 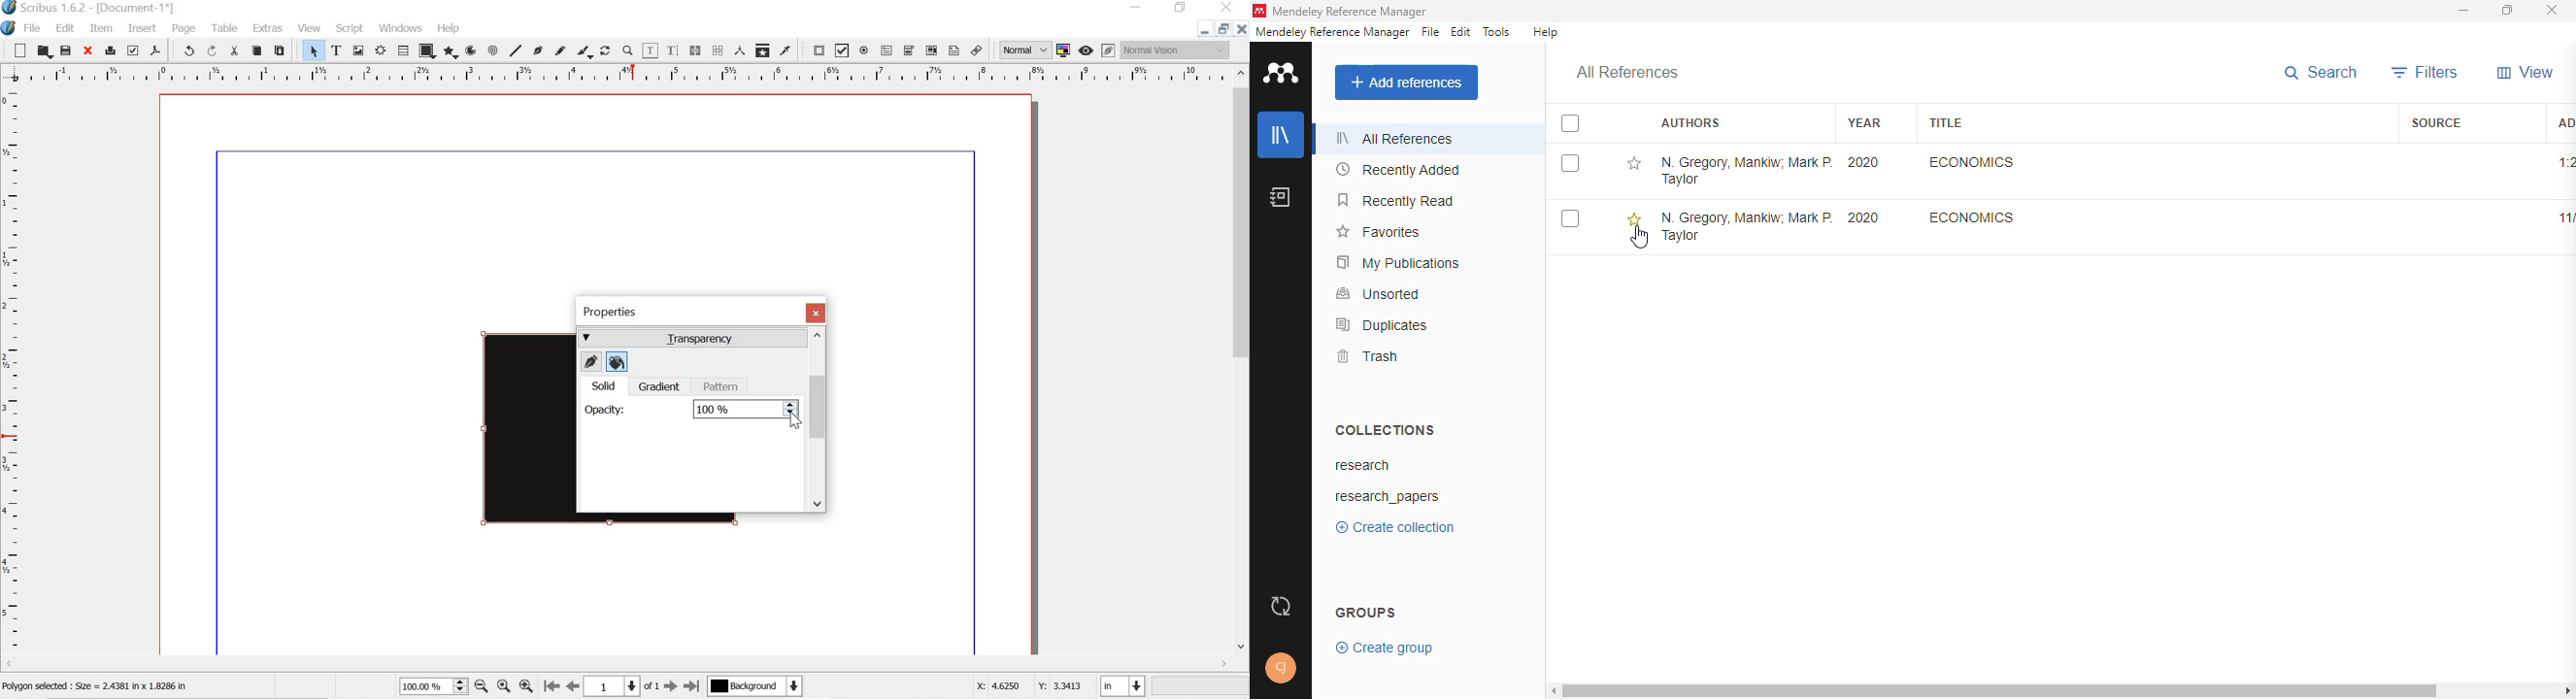 What do you see at coordinates (2553, 11) in the screenshot?
I see `close` at bounding box center [2553, 11].